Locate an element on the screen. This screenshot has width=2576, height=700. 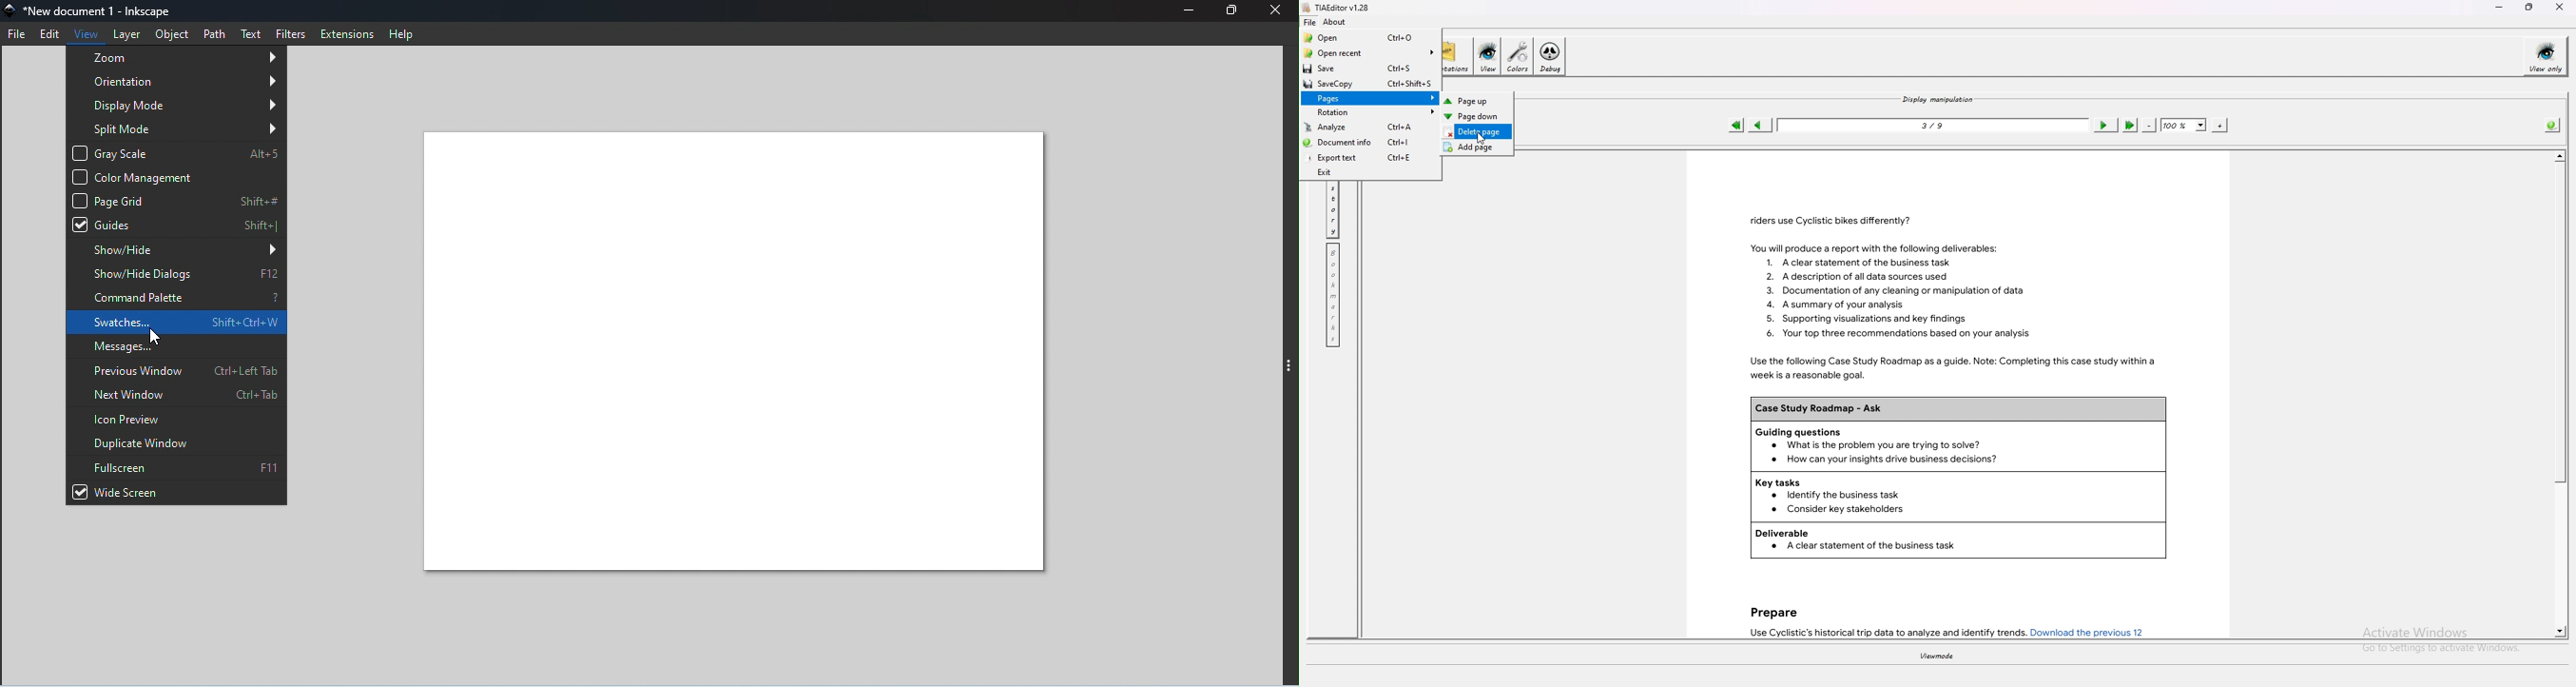
File is located at coordinates (18, 35).